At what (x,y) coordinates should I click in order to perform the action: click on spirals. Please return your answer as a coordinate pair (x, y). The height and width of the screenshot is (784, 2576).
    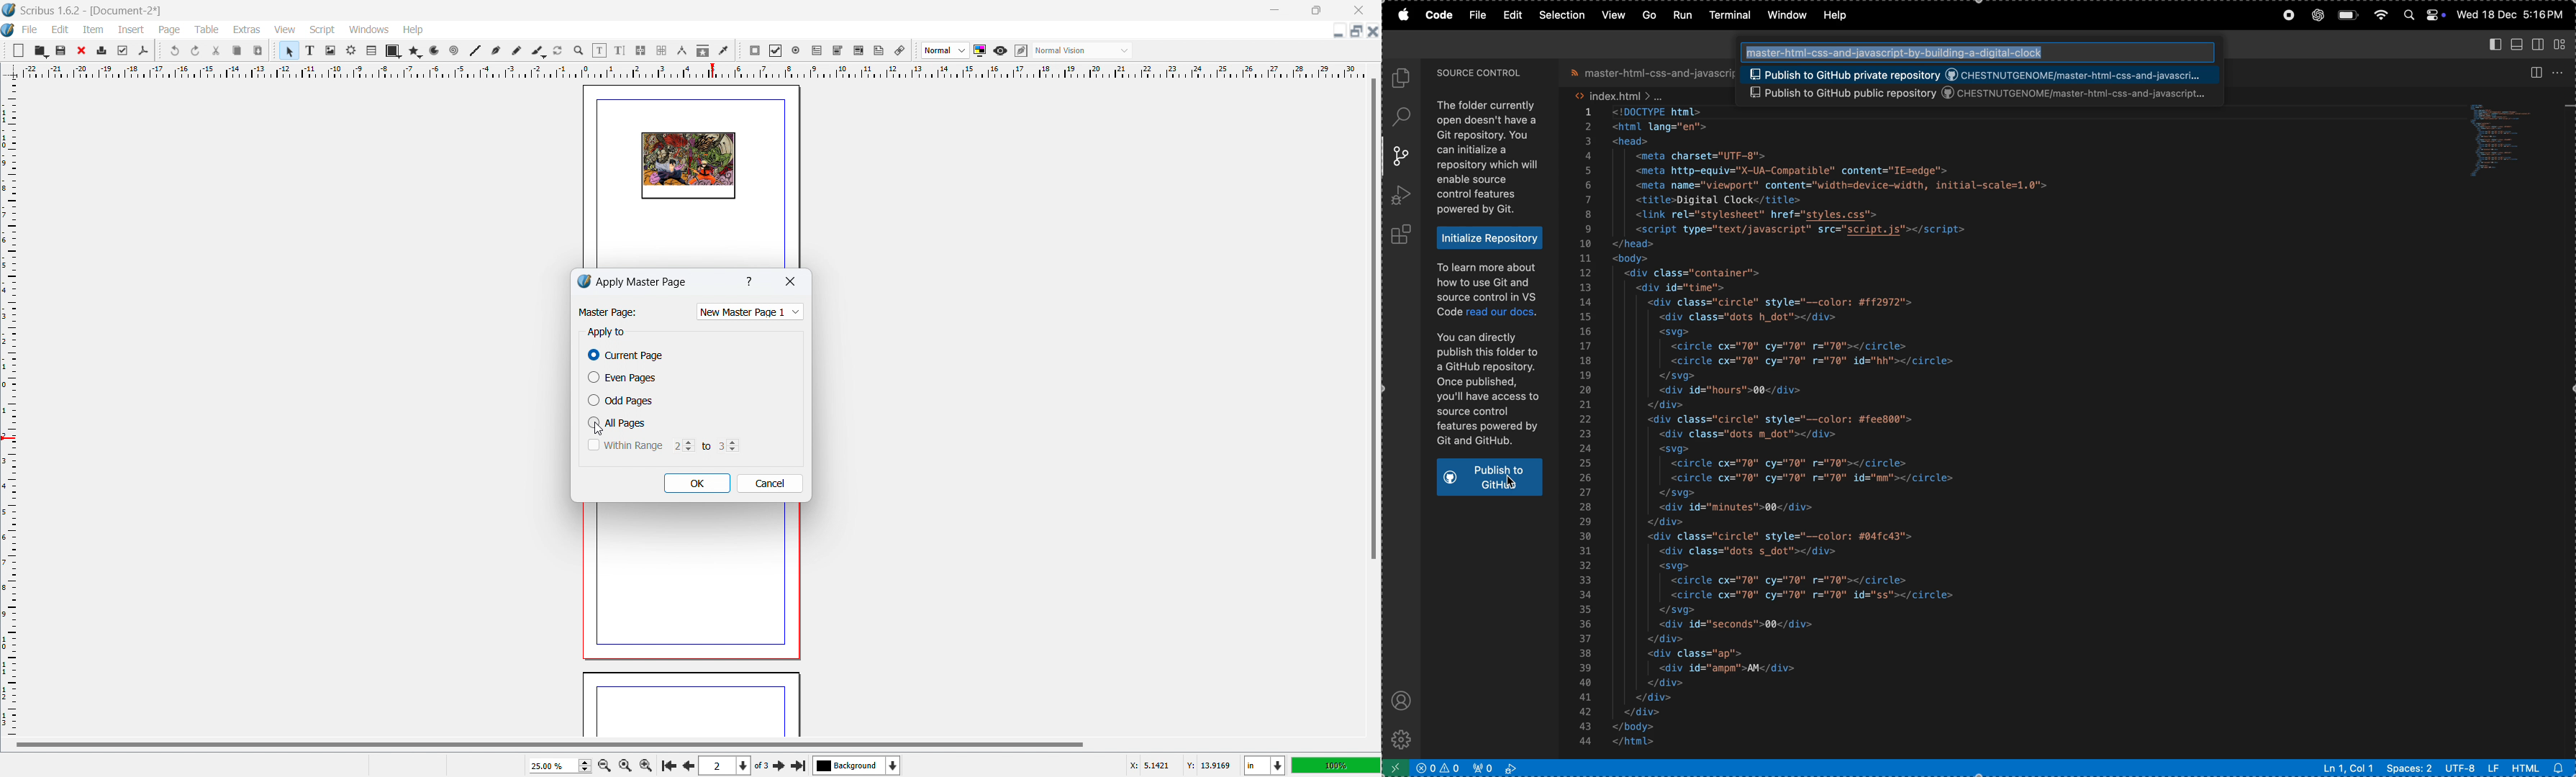
    Looking at the image, I should click on (455, 51).